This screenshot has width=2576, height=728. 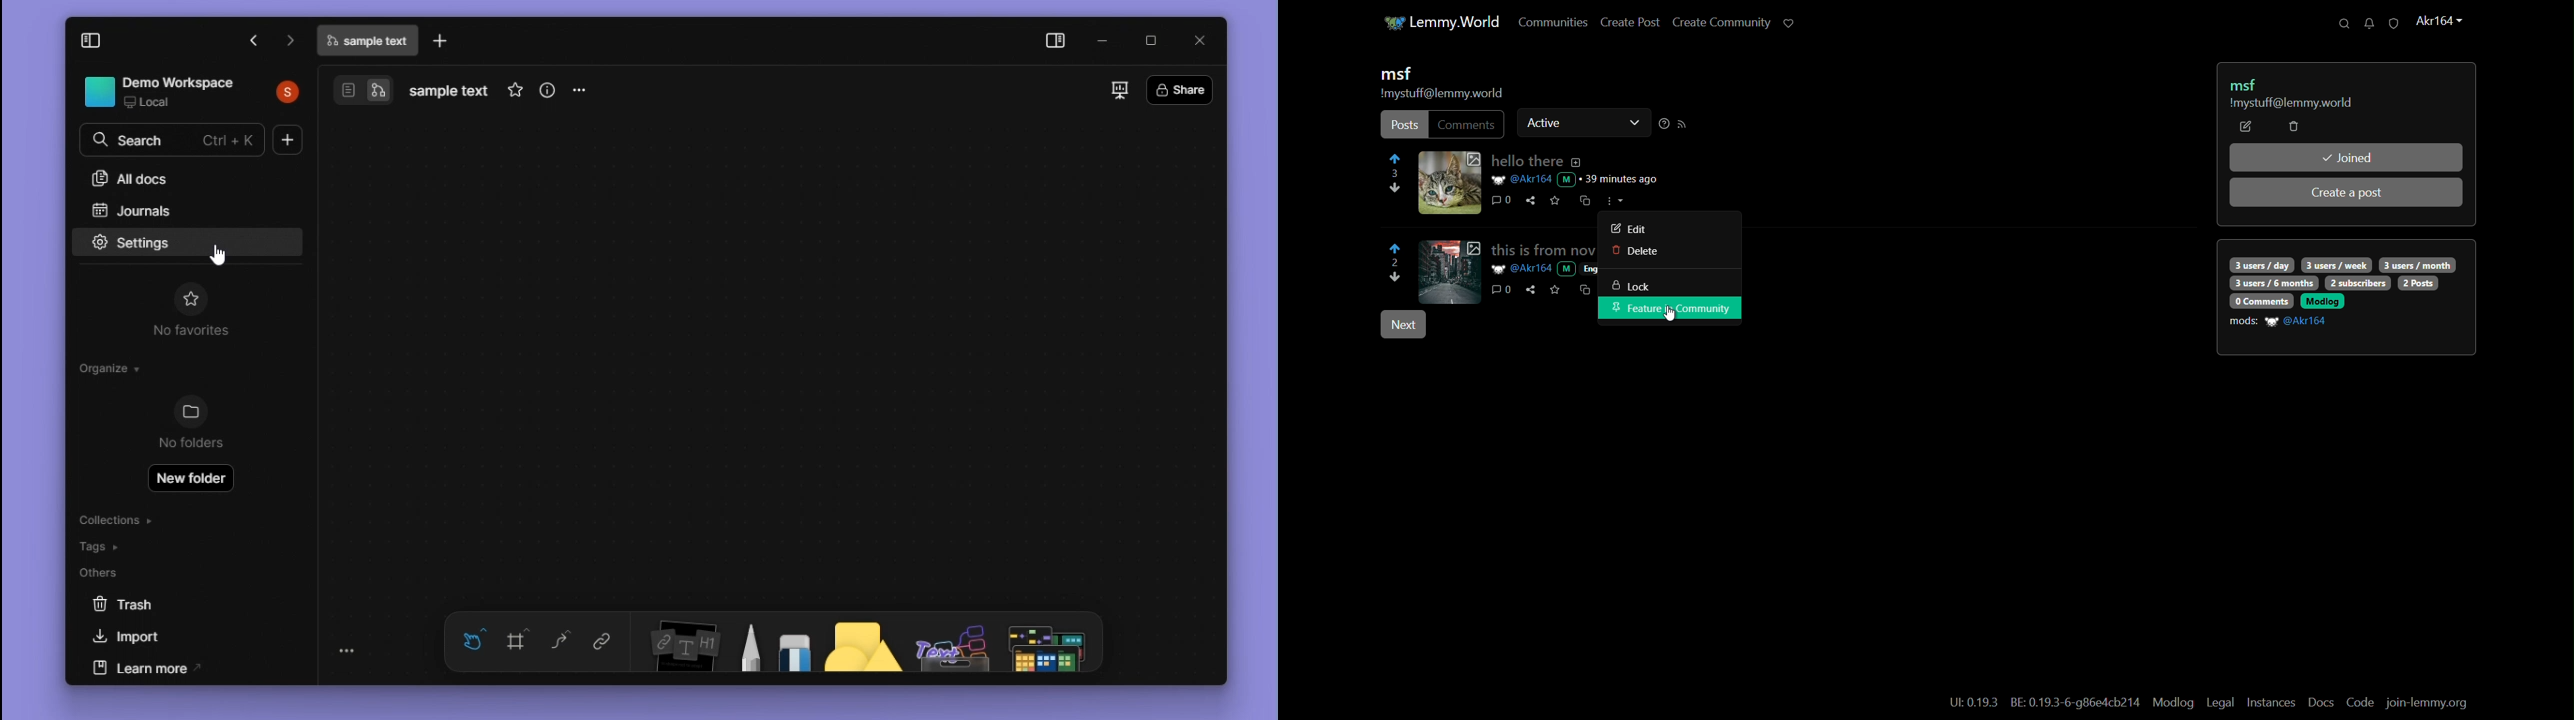 What do you see at coordinates (102, 365) in the screenshot?
I see `organize` at bounding box center [102, 365].